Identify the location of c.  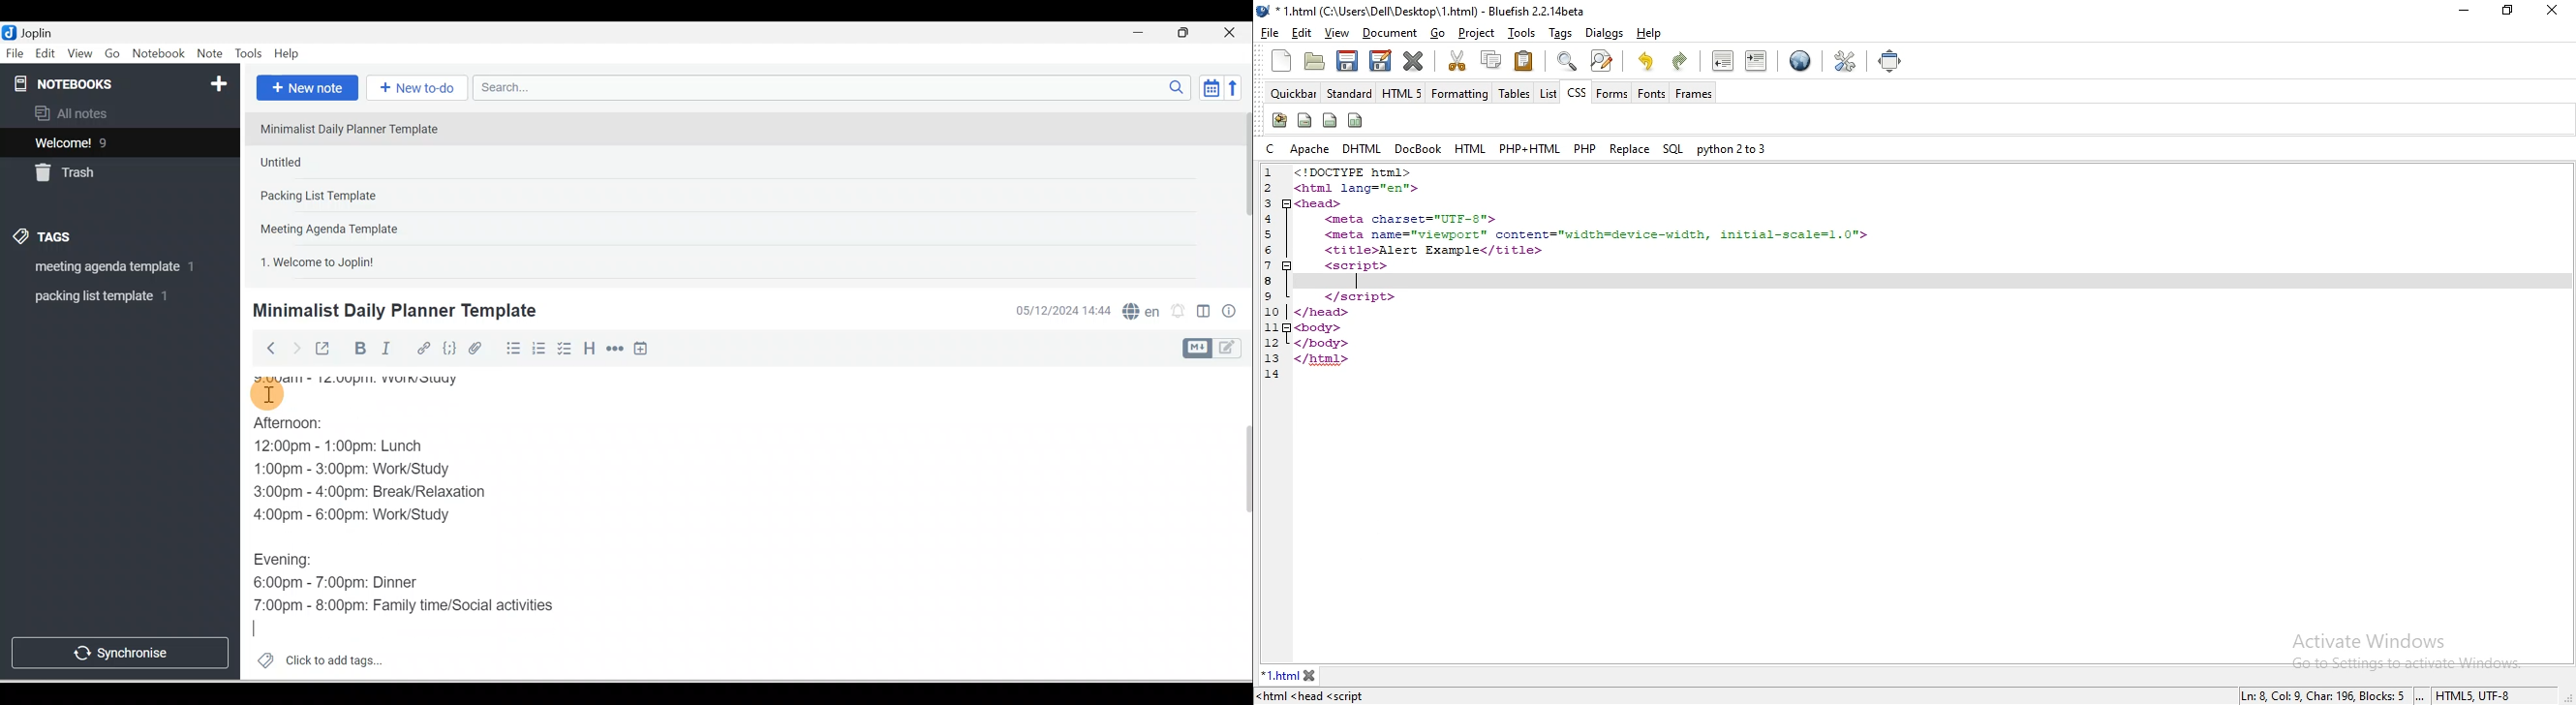
(1269, 148).